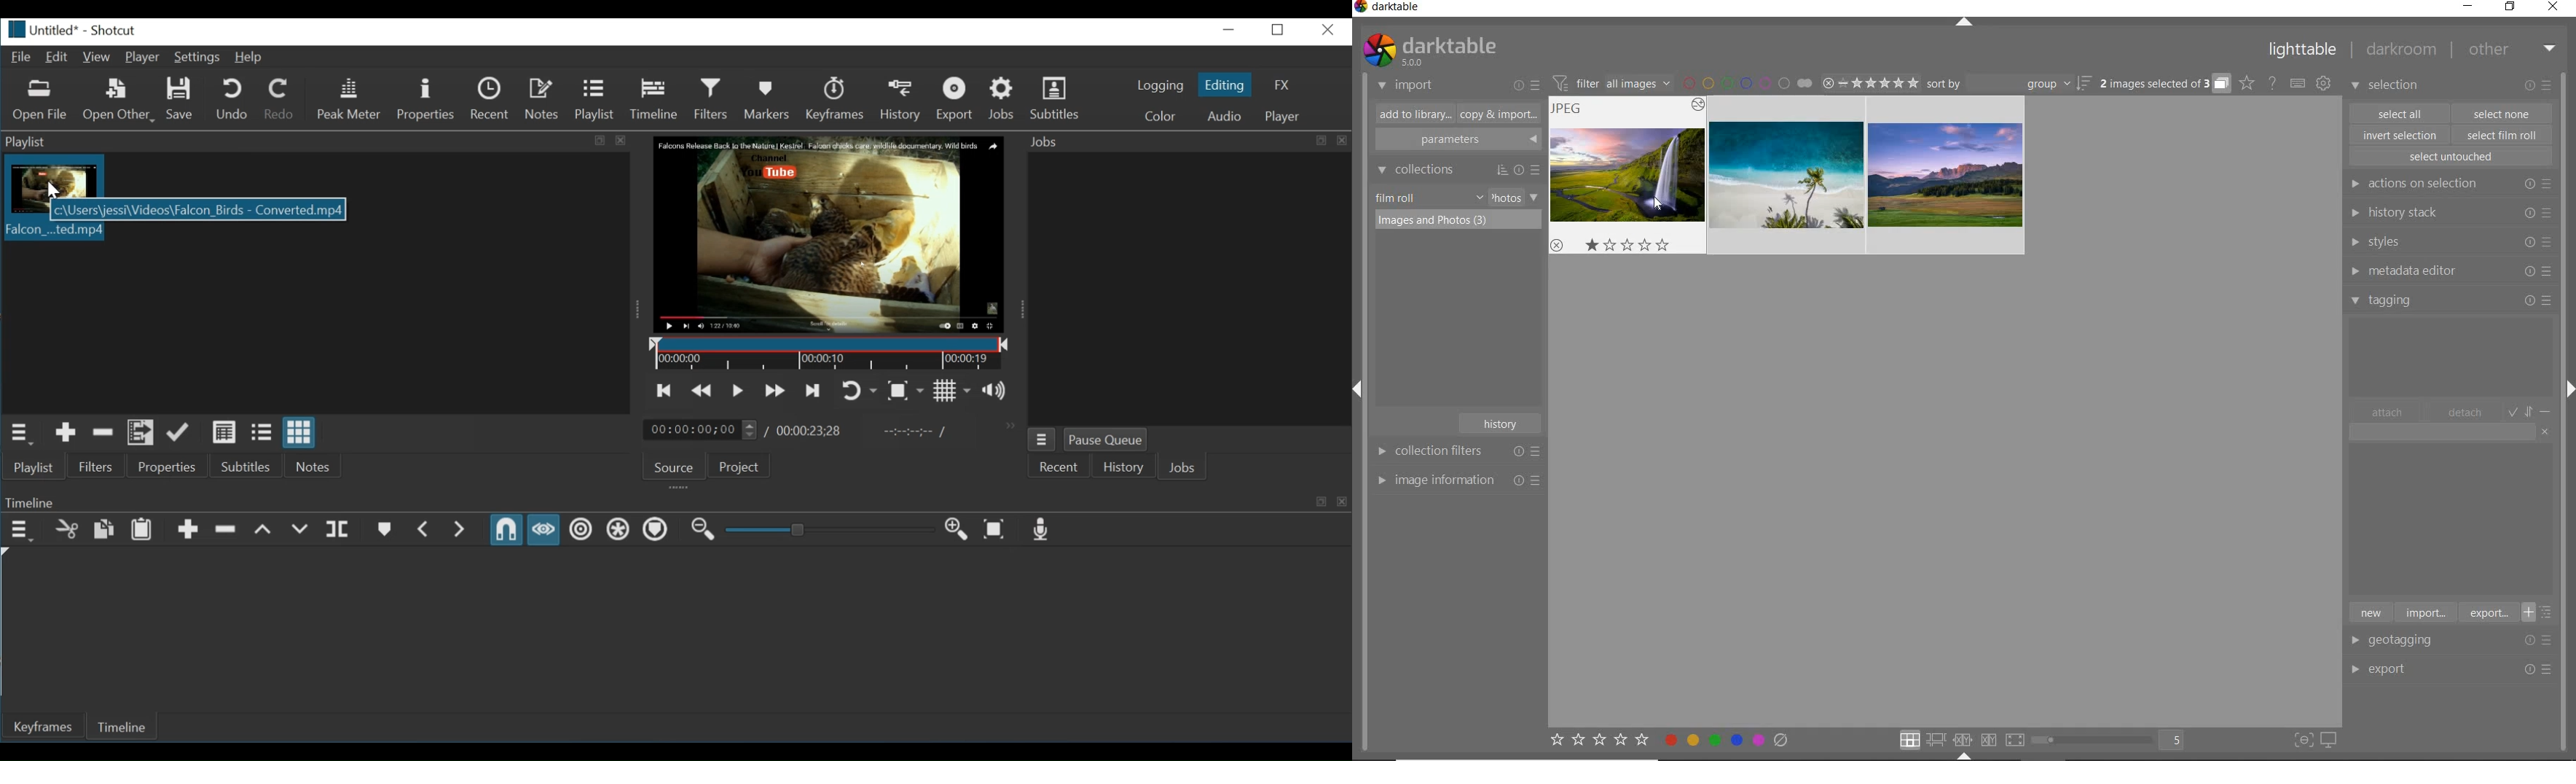 Image resolution: width=2576 pixels, height=784 pixels. I want to click on Ripple all tracks, so click(615, 528).